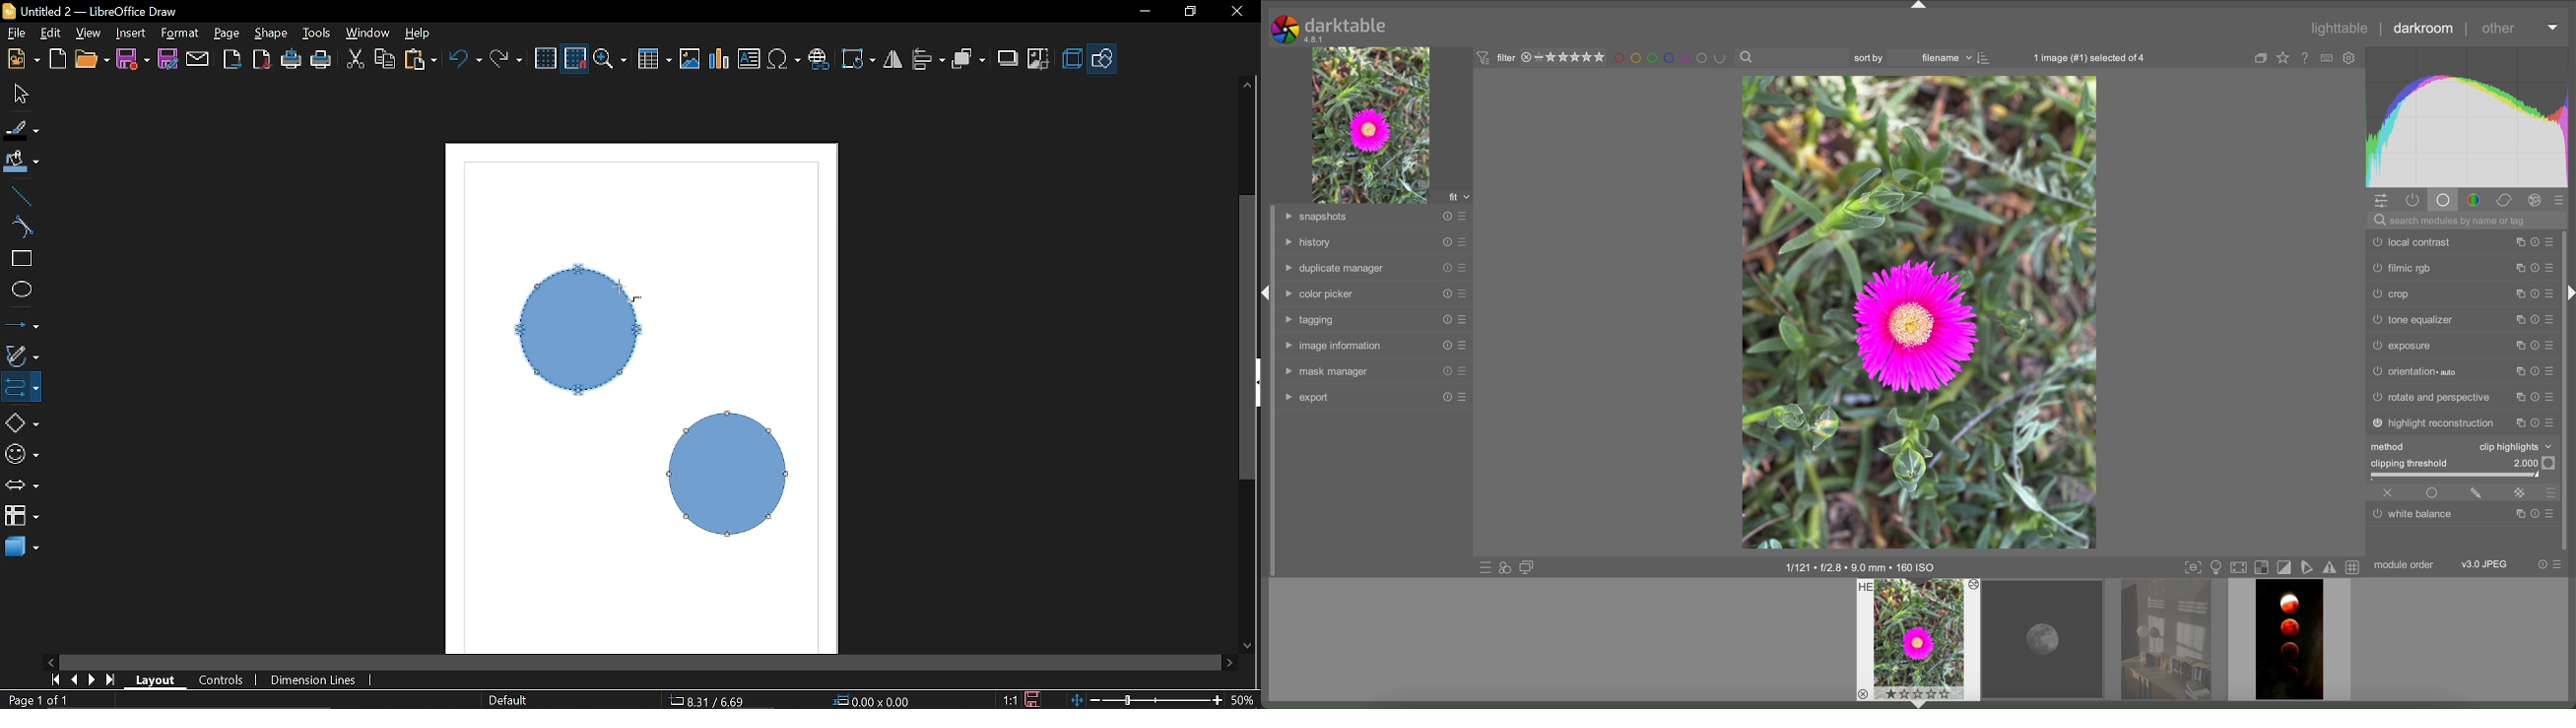 The height and width of the screenshot is (728, 2576). I want to click on Insert, so click(129, 32).